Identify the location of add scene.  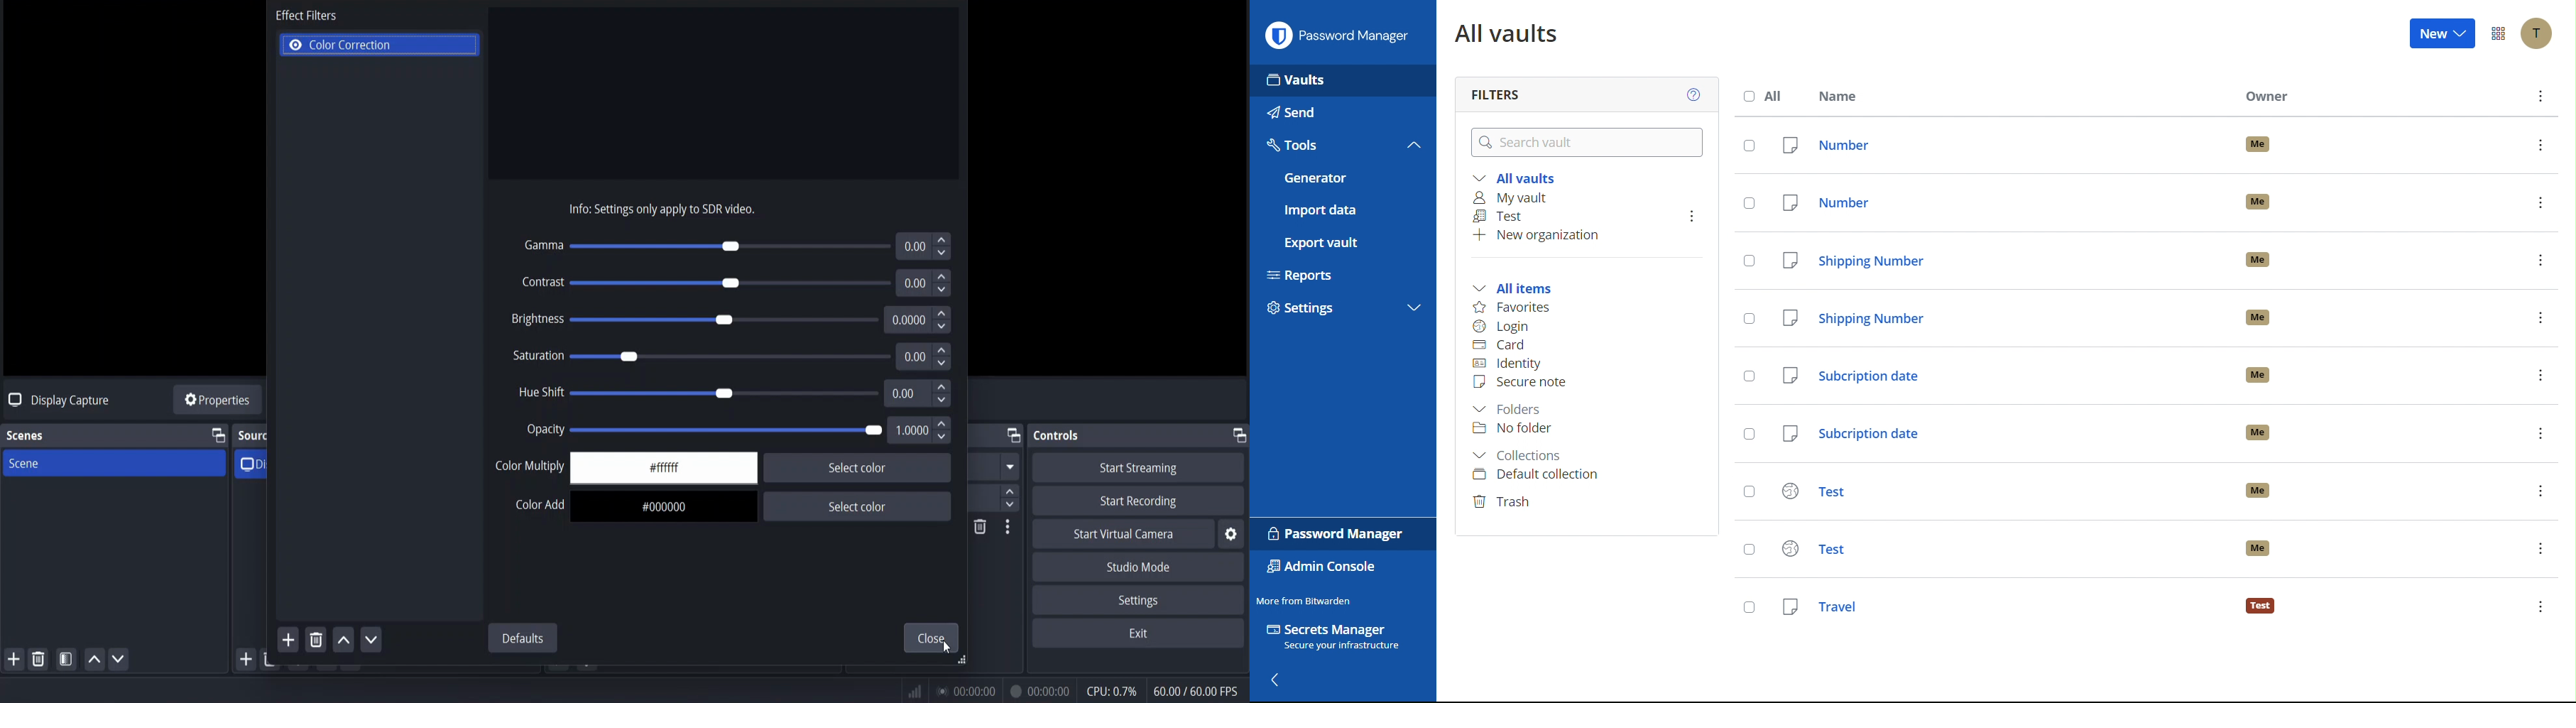
(14, 660).